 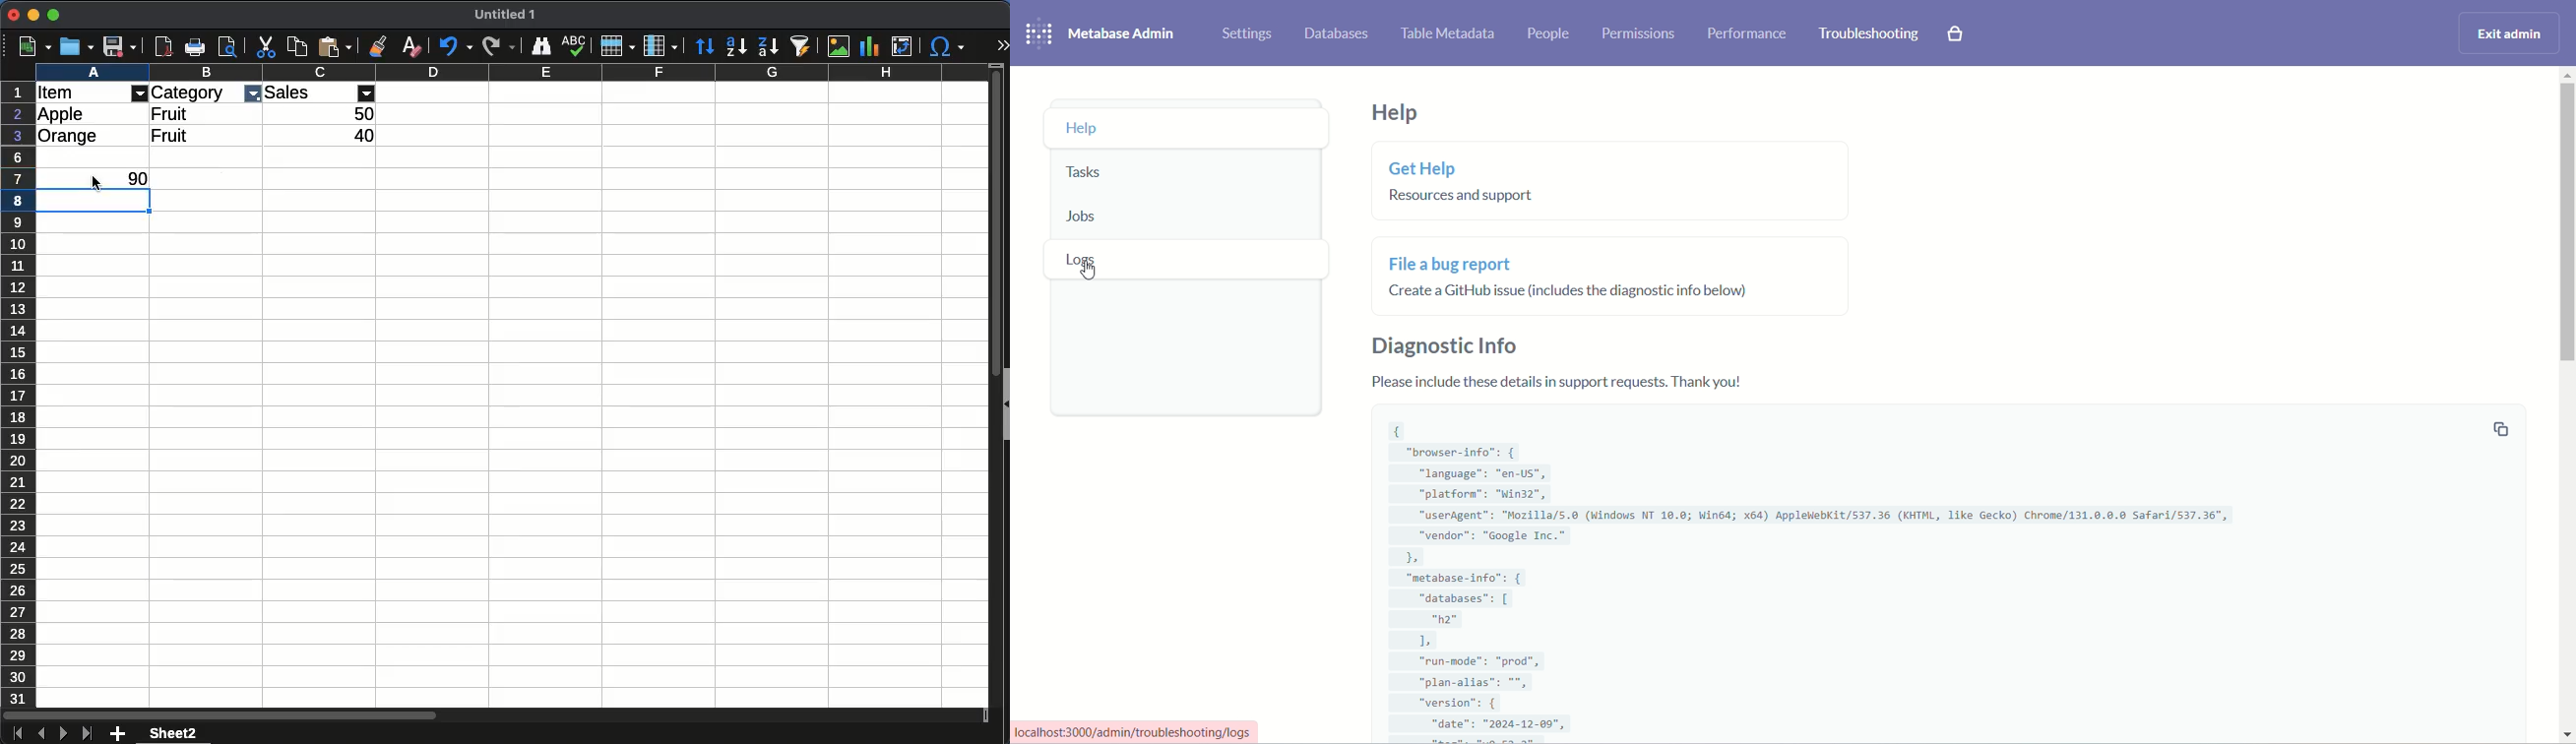 What do you see at coordinates (1247, 33) in the screenshot?
I see `settings` at bounding box center [1247, 33].